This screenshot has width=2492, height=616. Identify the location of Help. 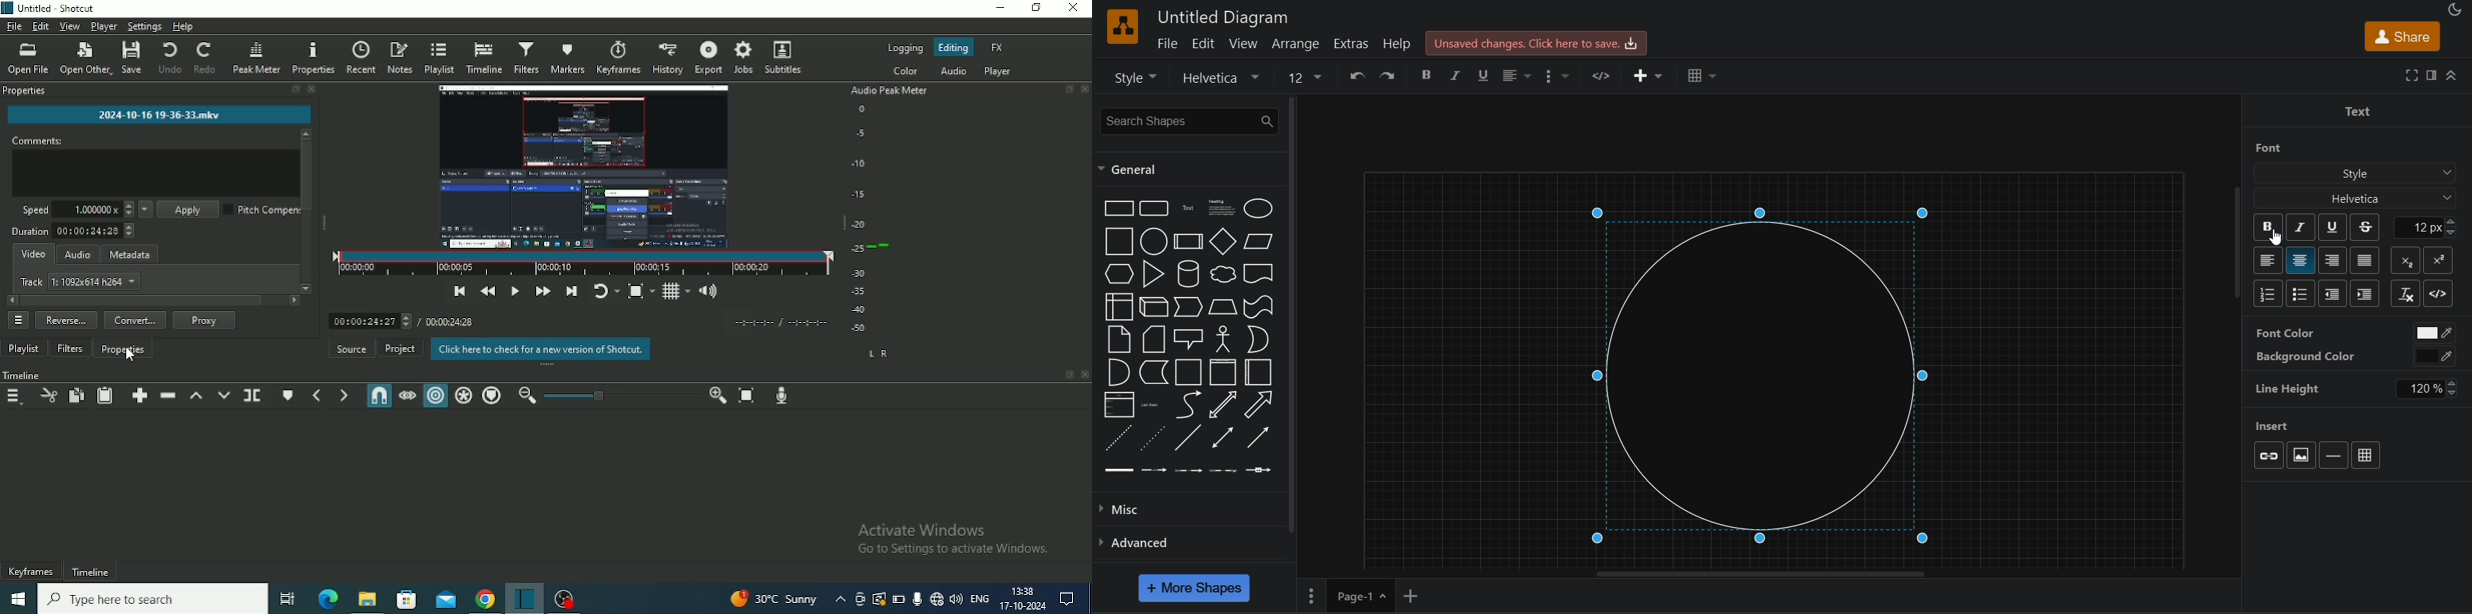
(183, 26).